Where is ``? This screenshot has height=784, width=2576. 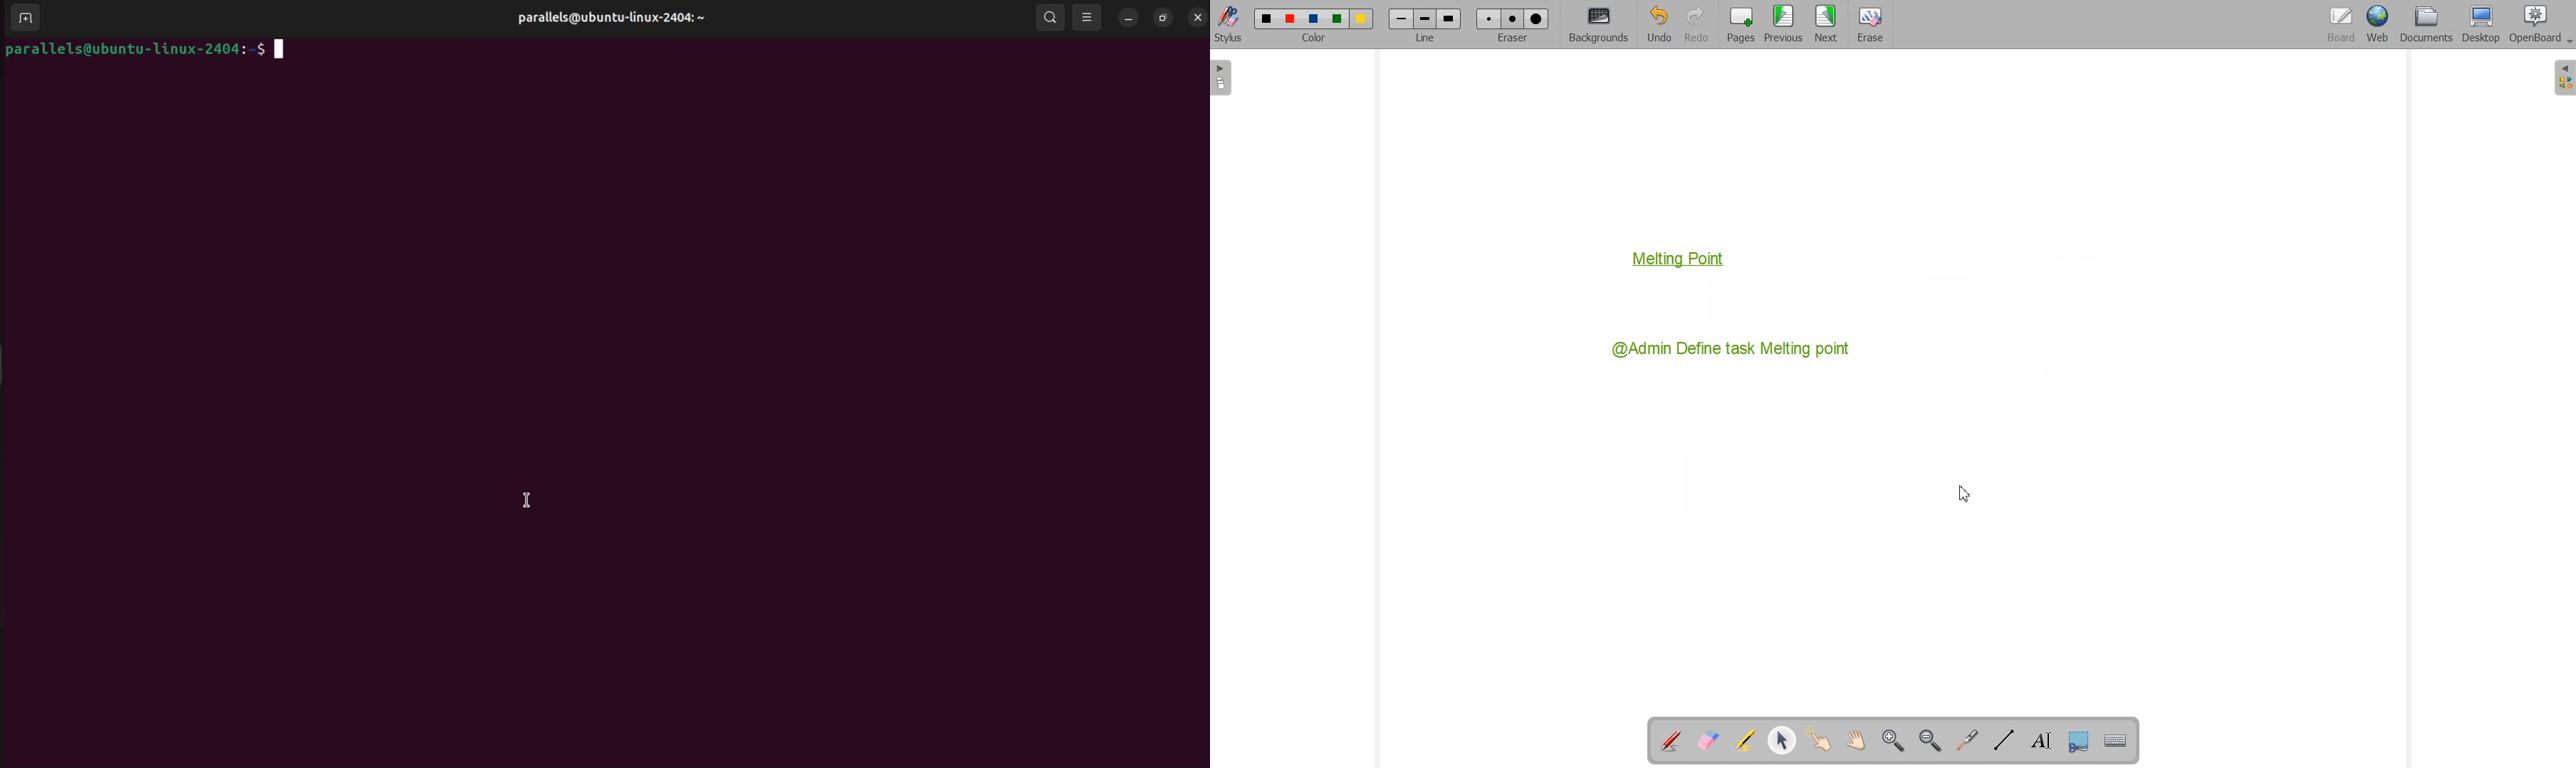
 is located at coordinates (1783, 25).